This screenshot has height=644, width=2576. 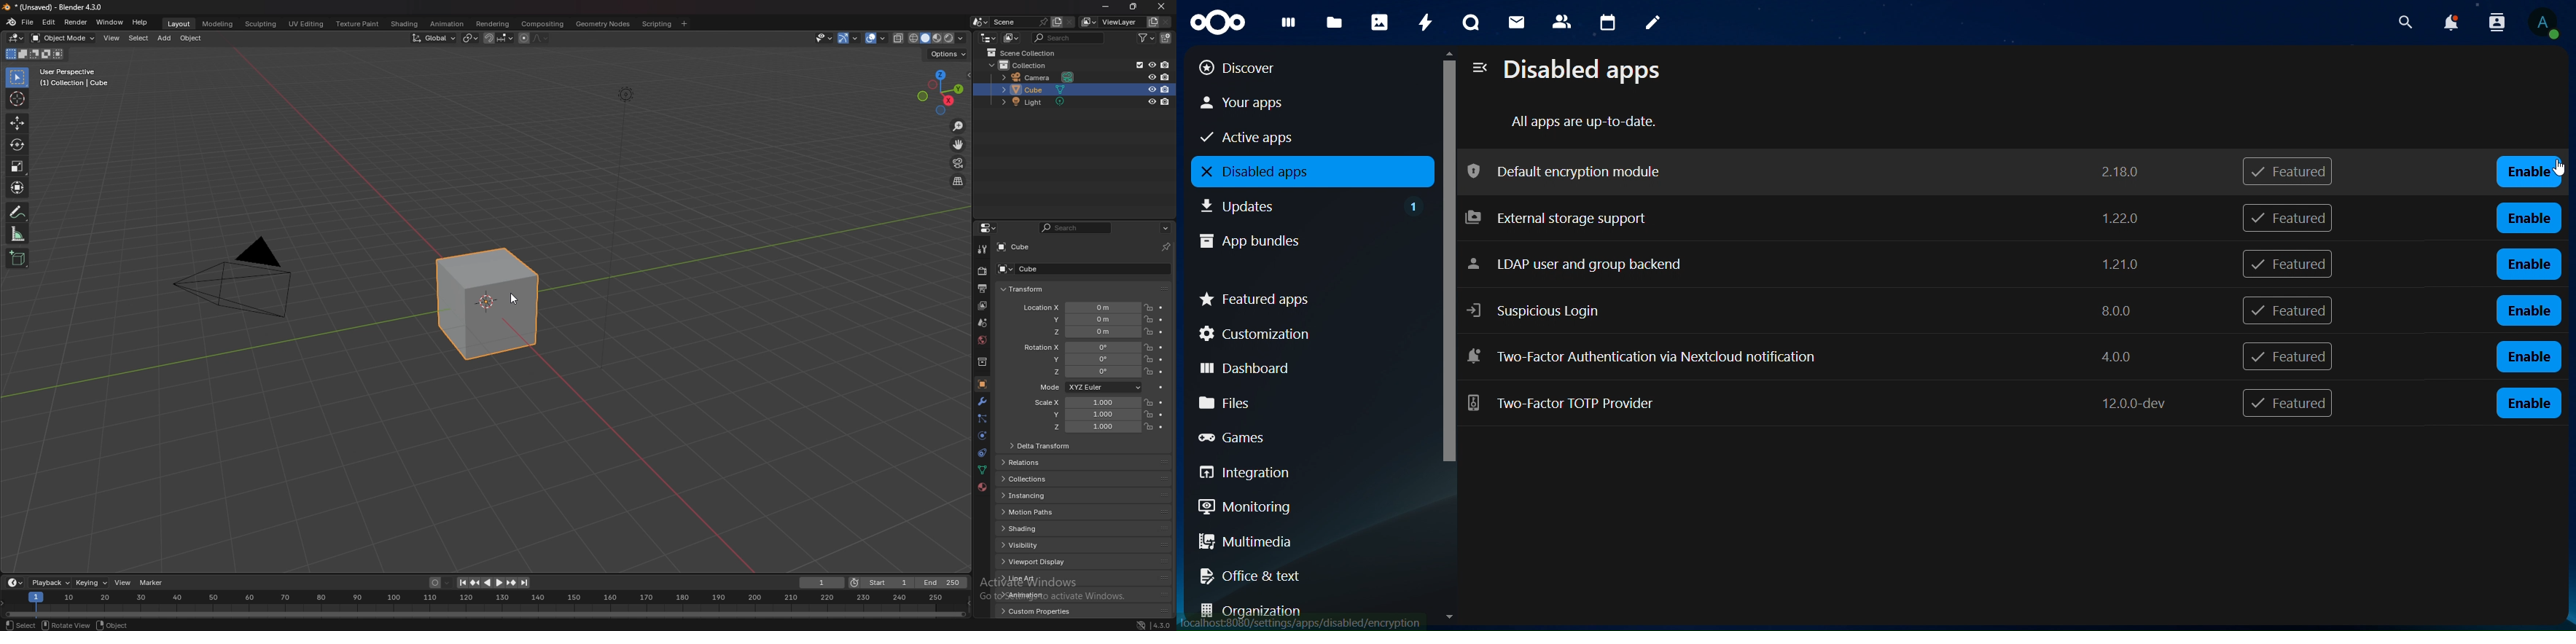 I want to click on disabled apps, so click(x=1308, y=172).